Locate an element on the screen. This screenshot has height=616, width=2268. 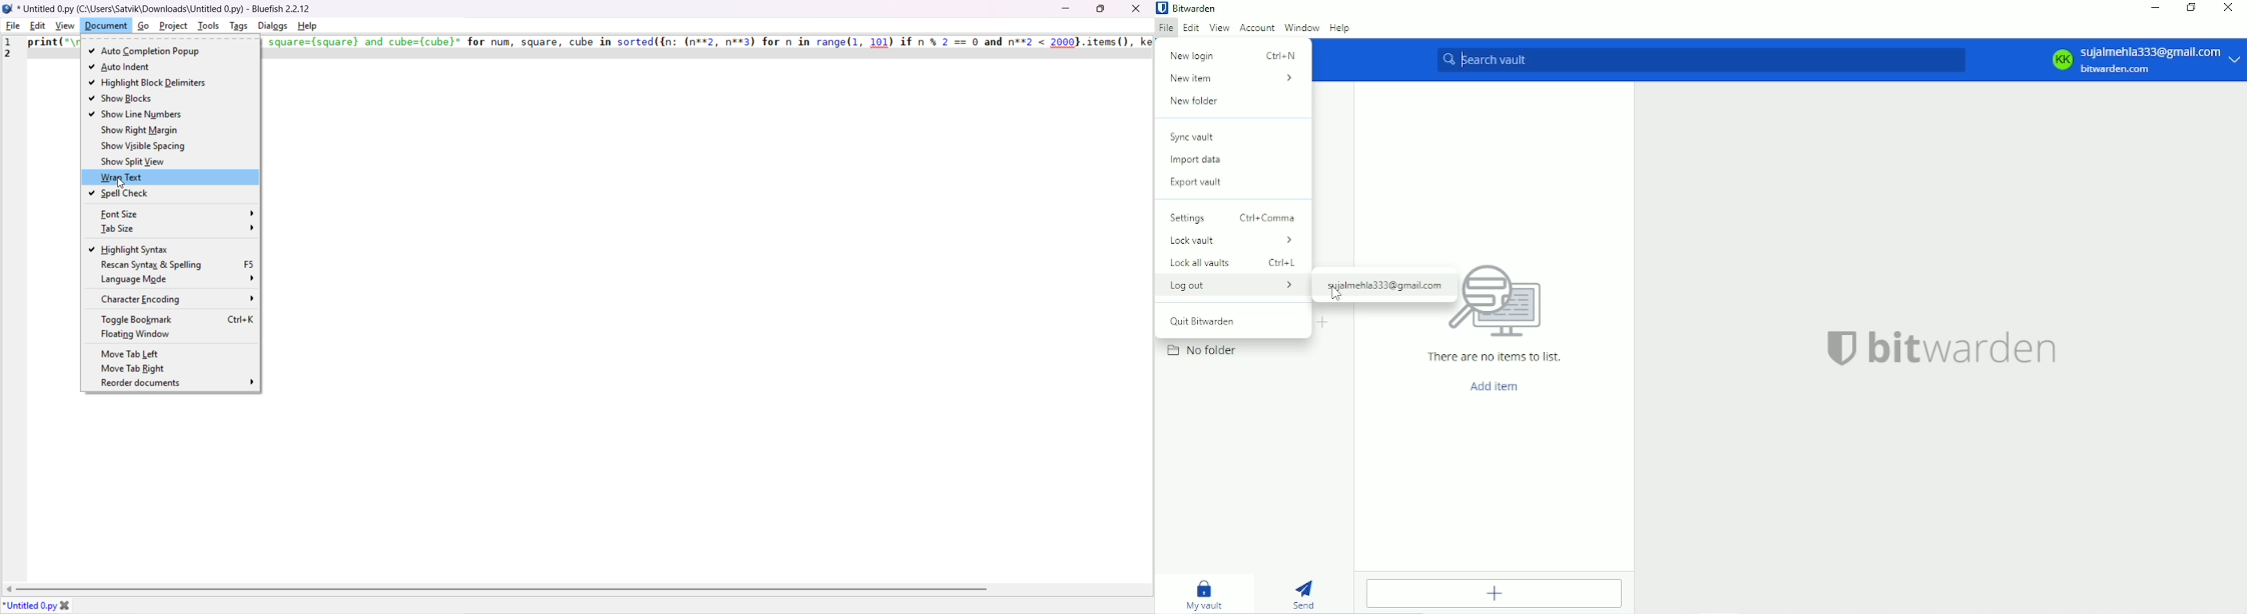
Create folder is located at coordinates (1324, 323).